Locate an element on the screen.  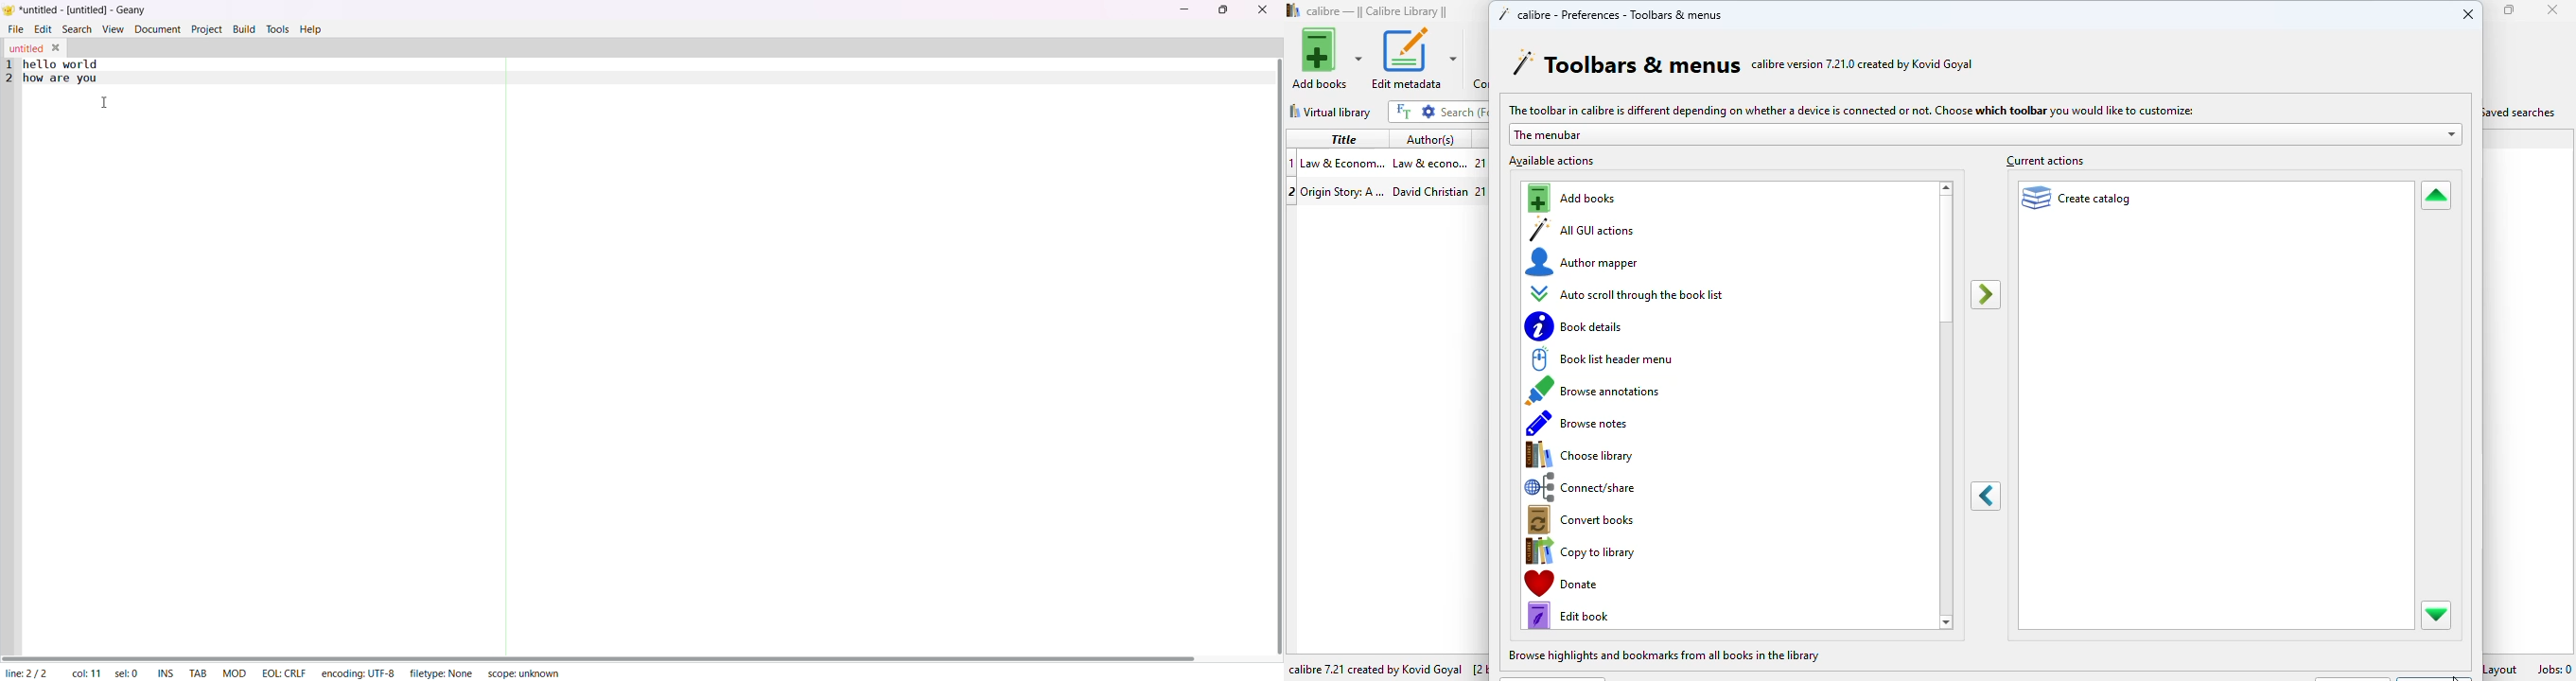
advanced search is located at coordinates (1428, 112).